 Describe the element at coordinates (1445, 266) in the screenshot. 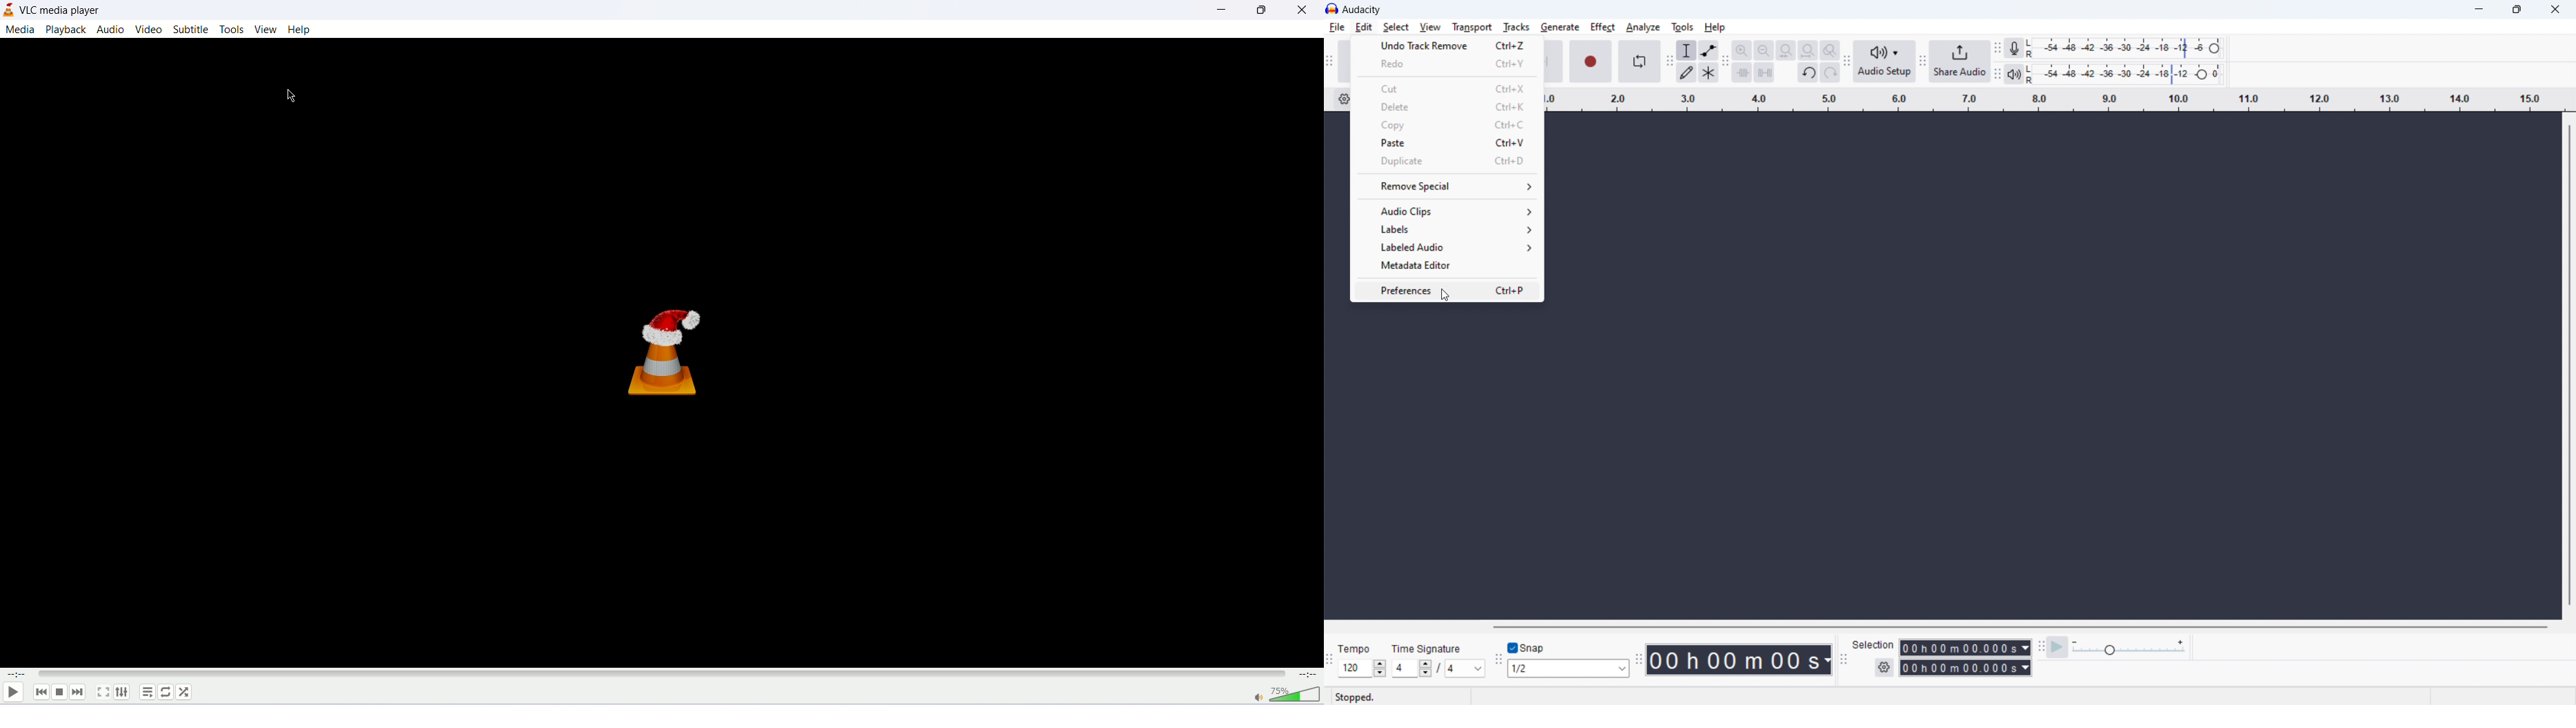

I see `metadata editor` at that location.